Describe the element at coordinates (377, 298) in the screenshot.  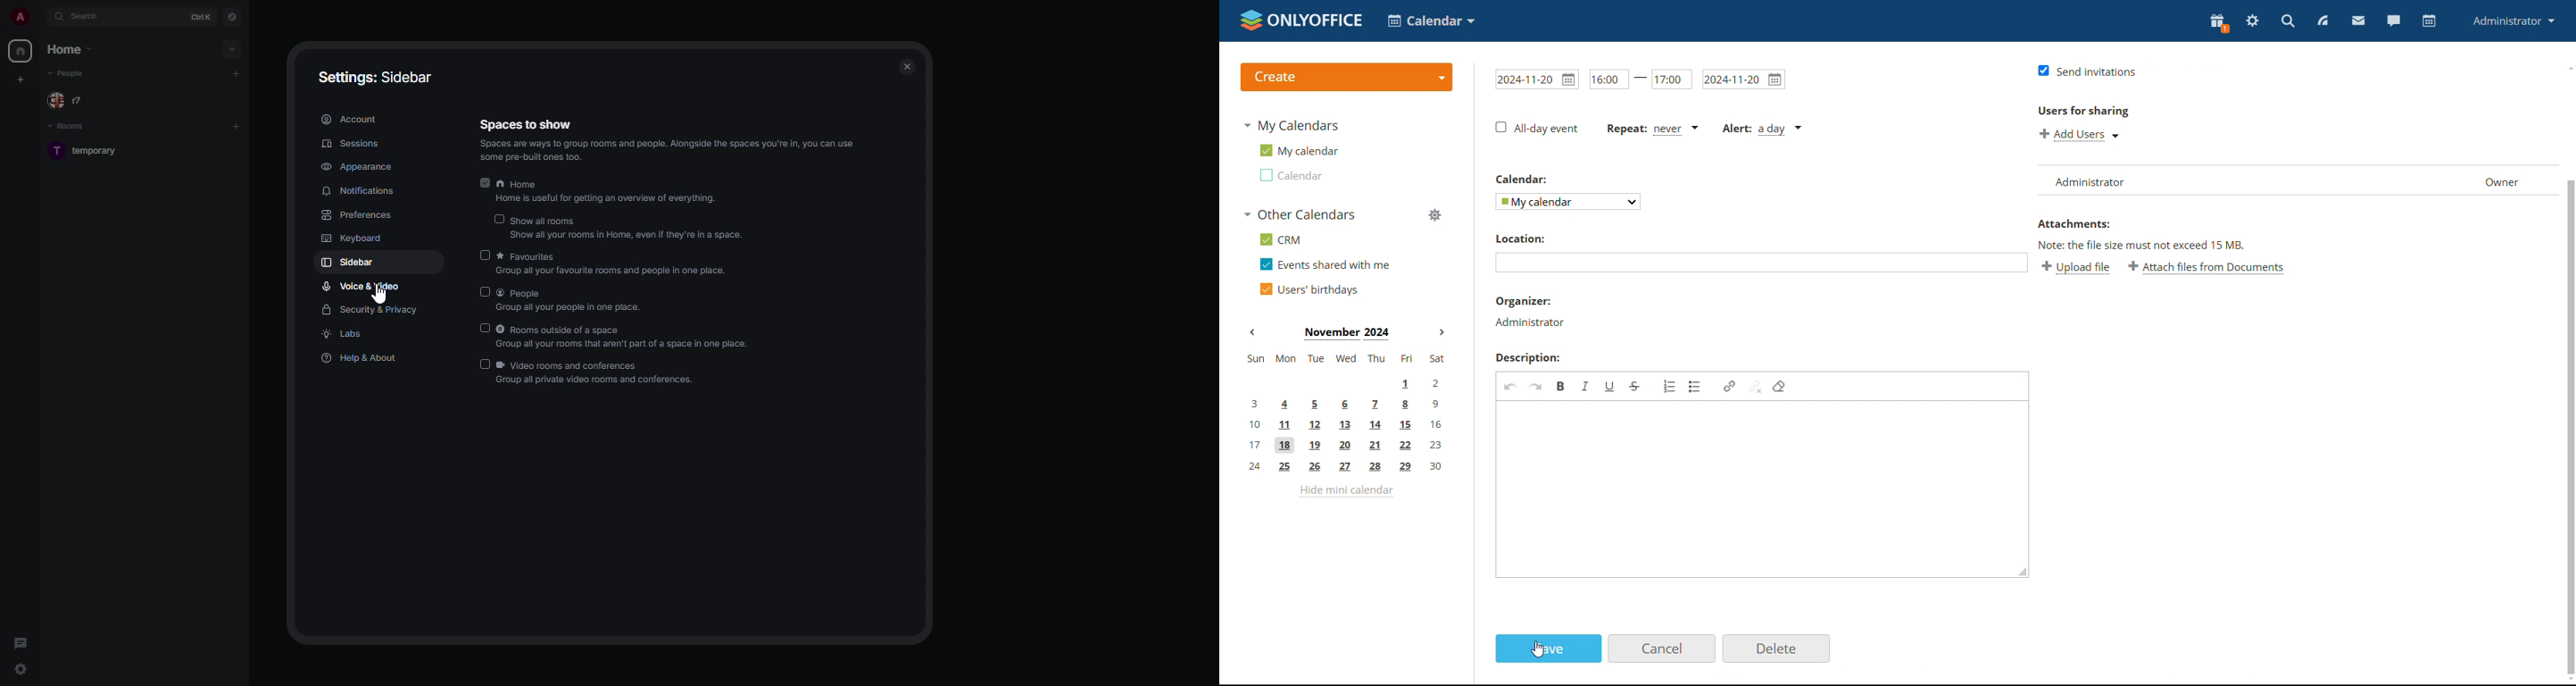
I see `cursor` at that location.